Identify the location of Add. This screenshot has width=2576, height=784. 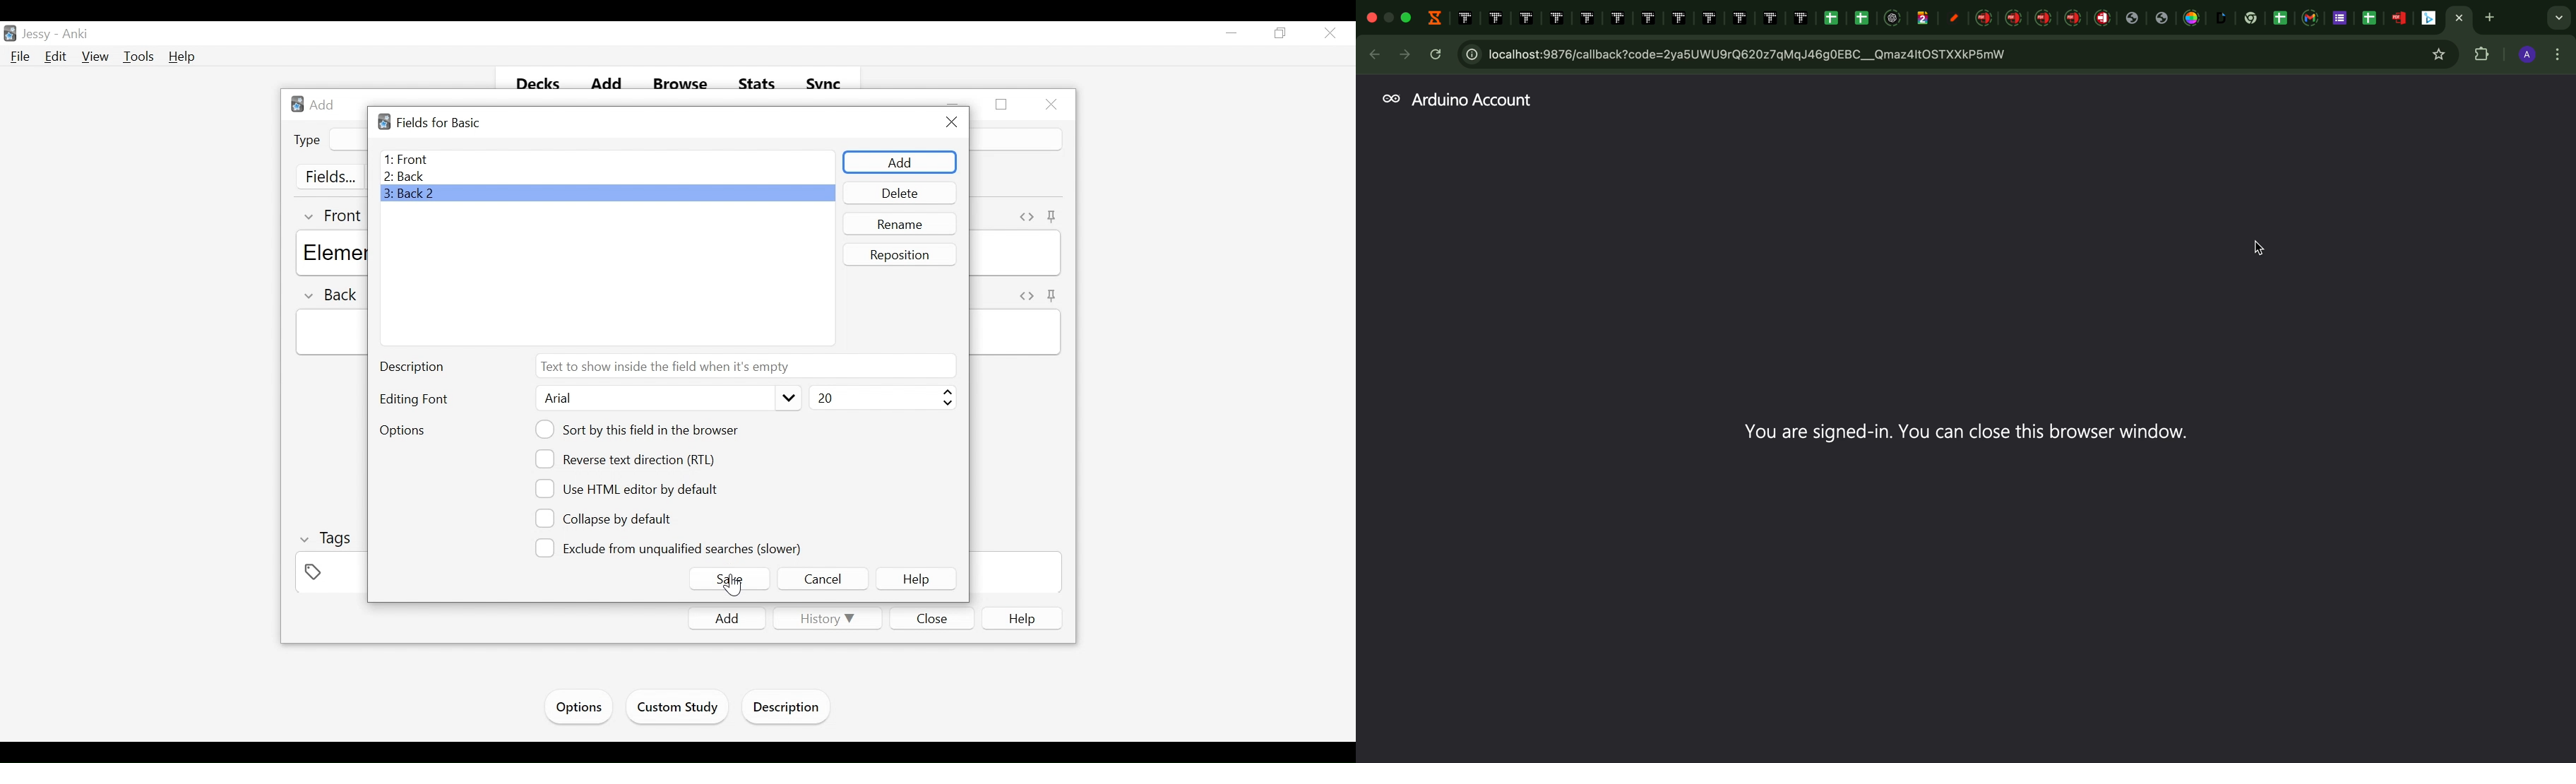
(902, 162).